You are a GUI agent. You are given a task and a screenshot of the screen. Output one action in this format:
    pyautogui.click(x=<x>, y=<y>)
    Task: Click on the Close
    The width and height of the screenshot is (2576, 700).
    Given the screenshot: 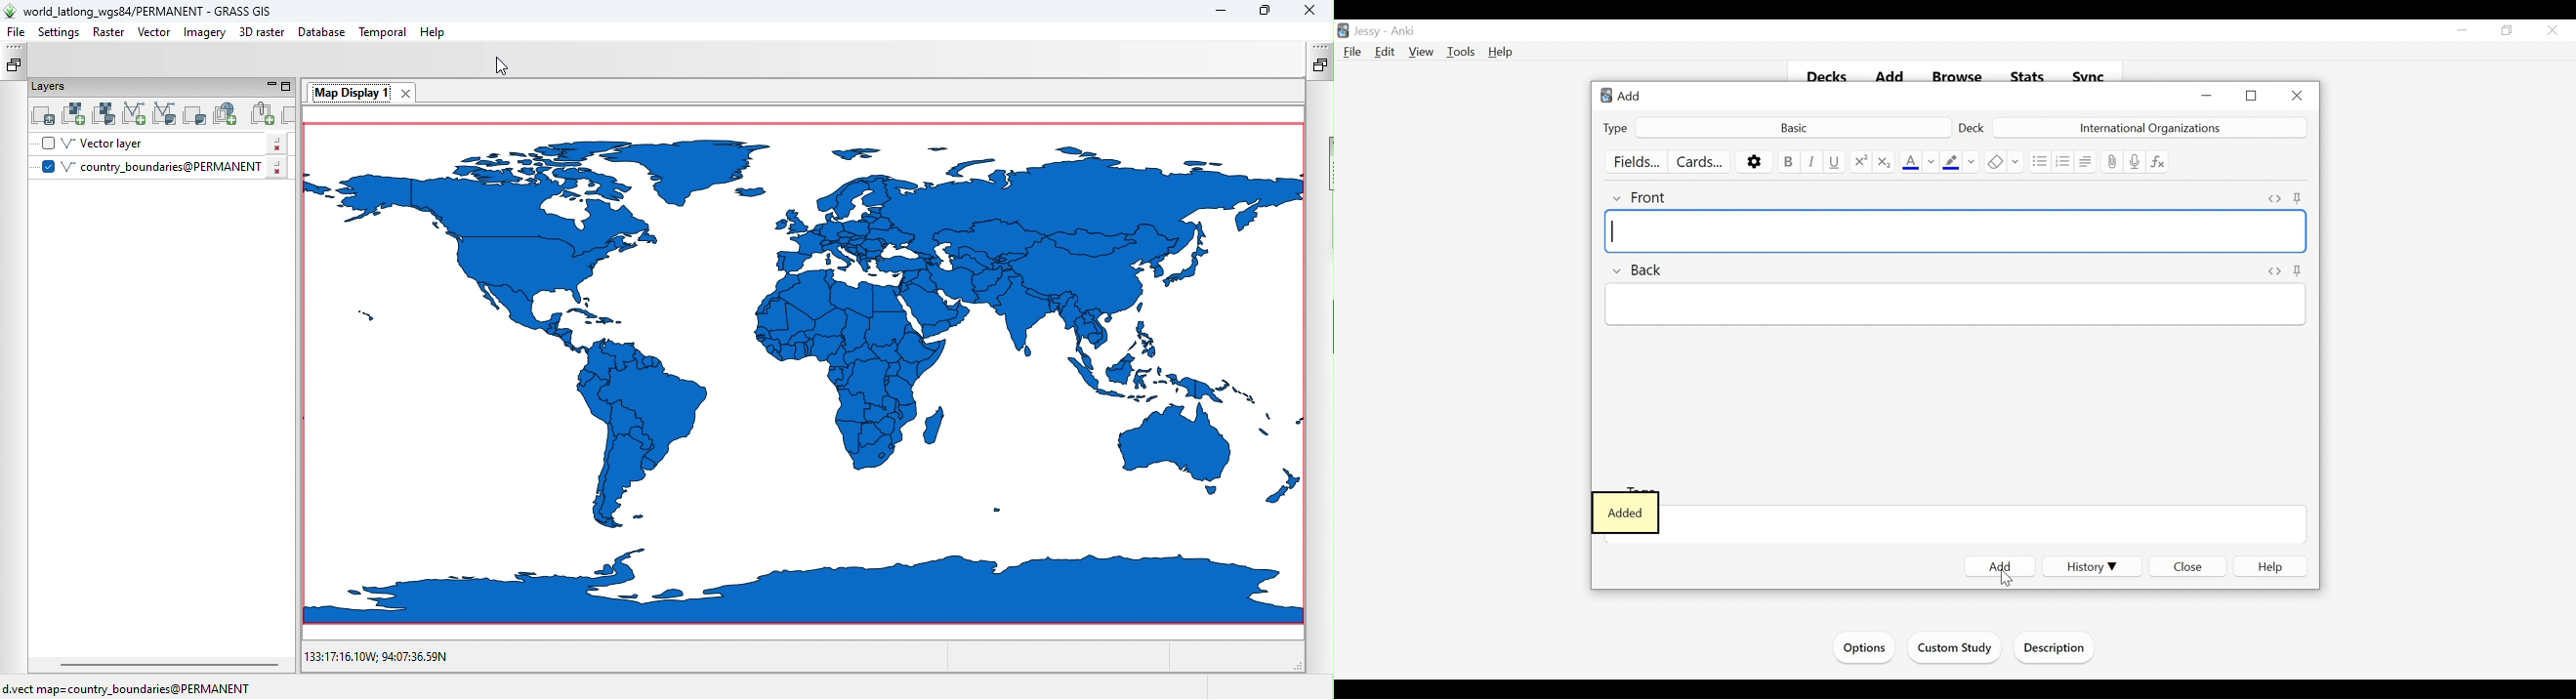 What is the action you would take?
    pyautogui.click(x=2188, y=566)
    